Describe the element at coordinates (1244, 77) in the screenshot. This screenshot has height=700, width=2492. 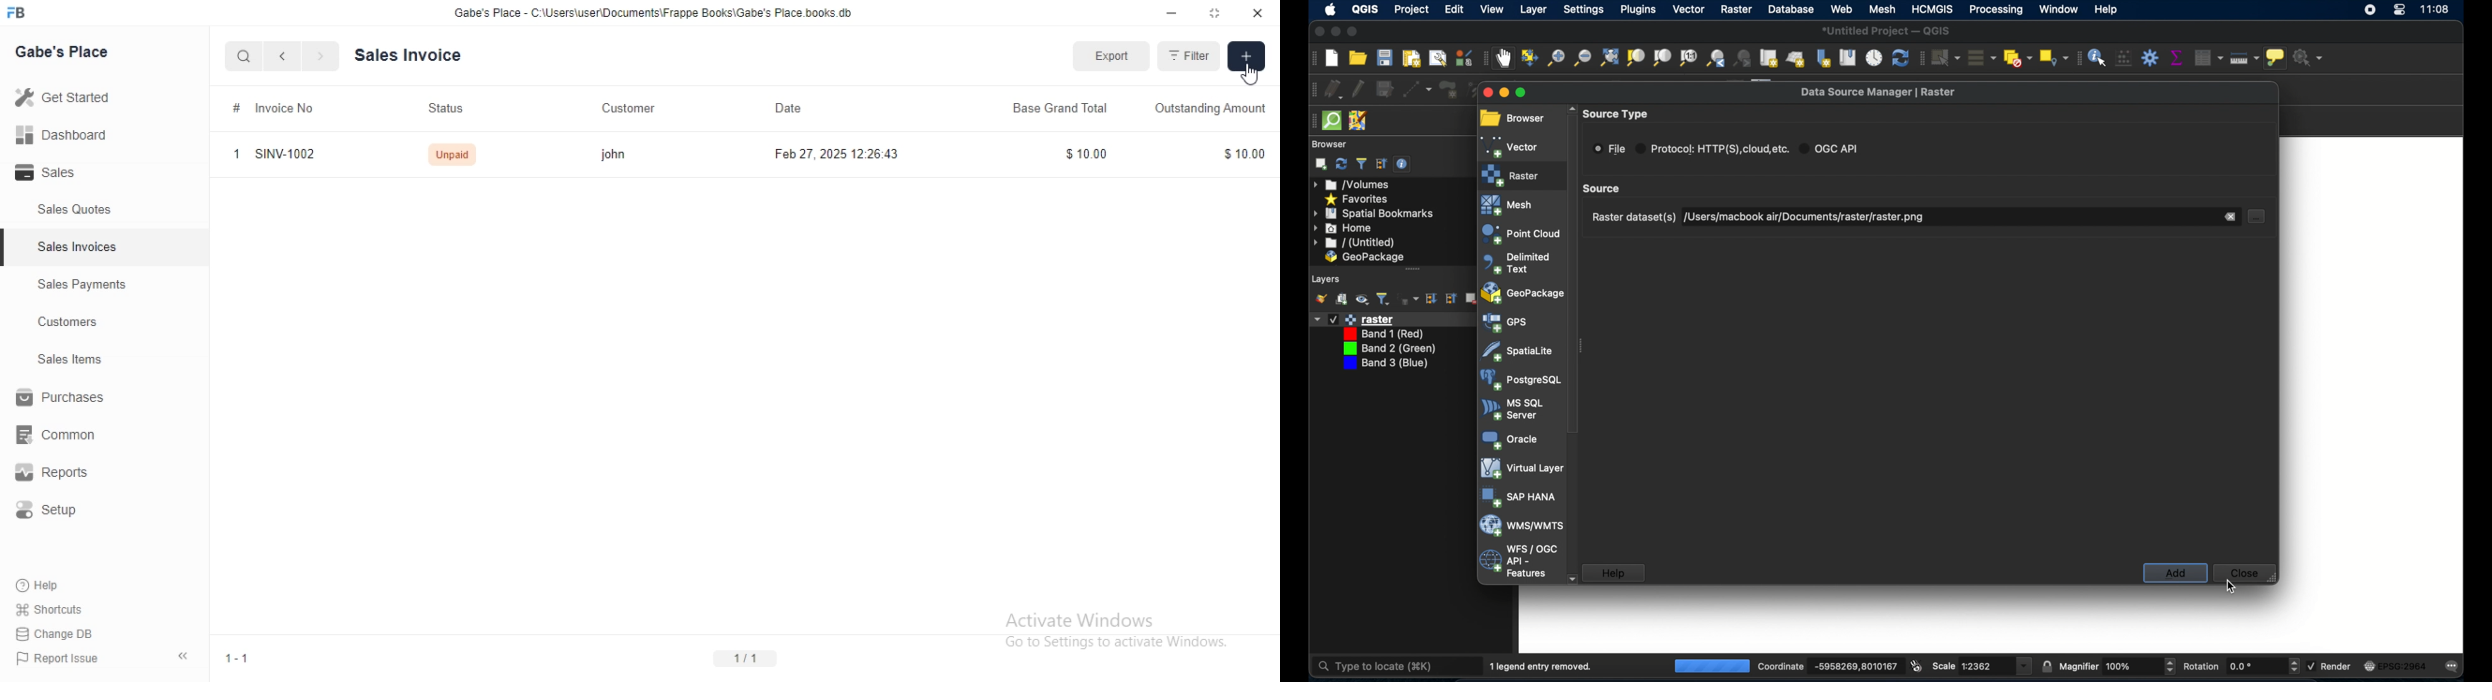
I see `cursor` at that location.